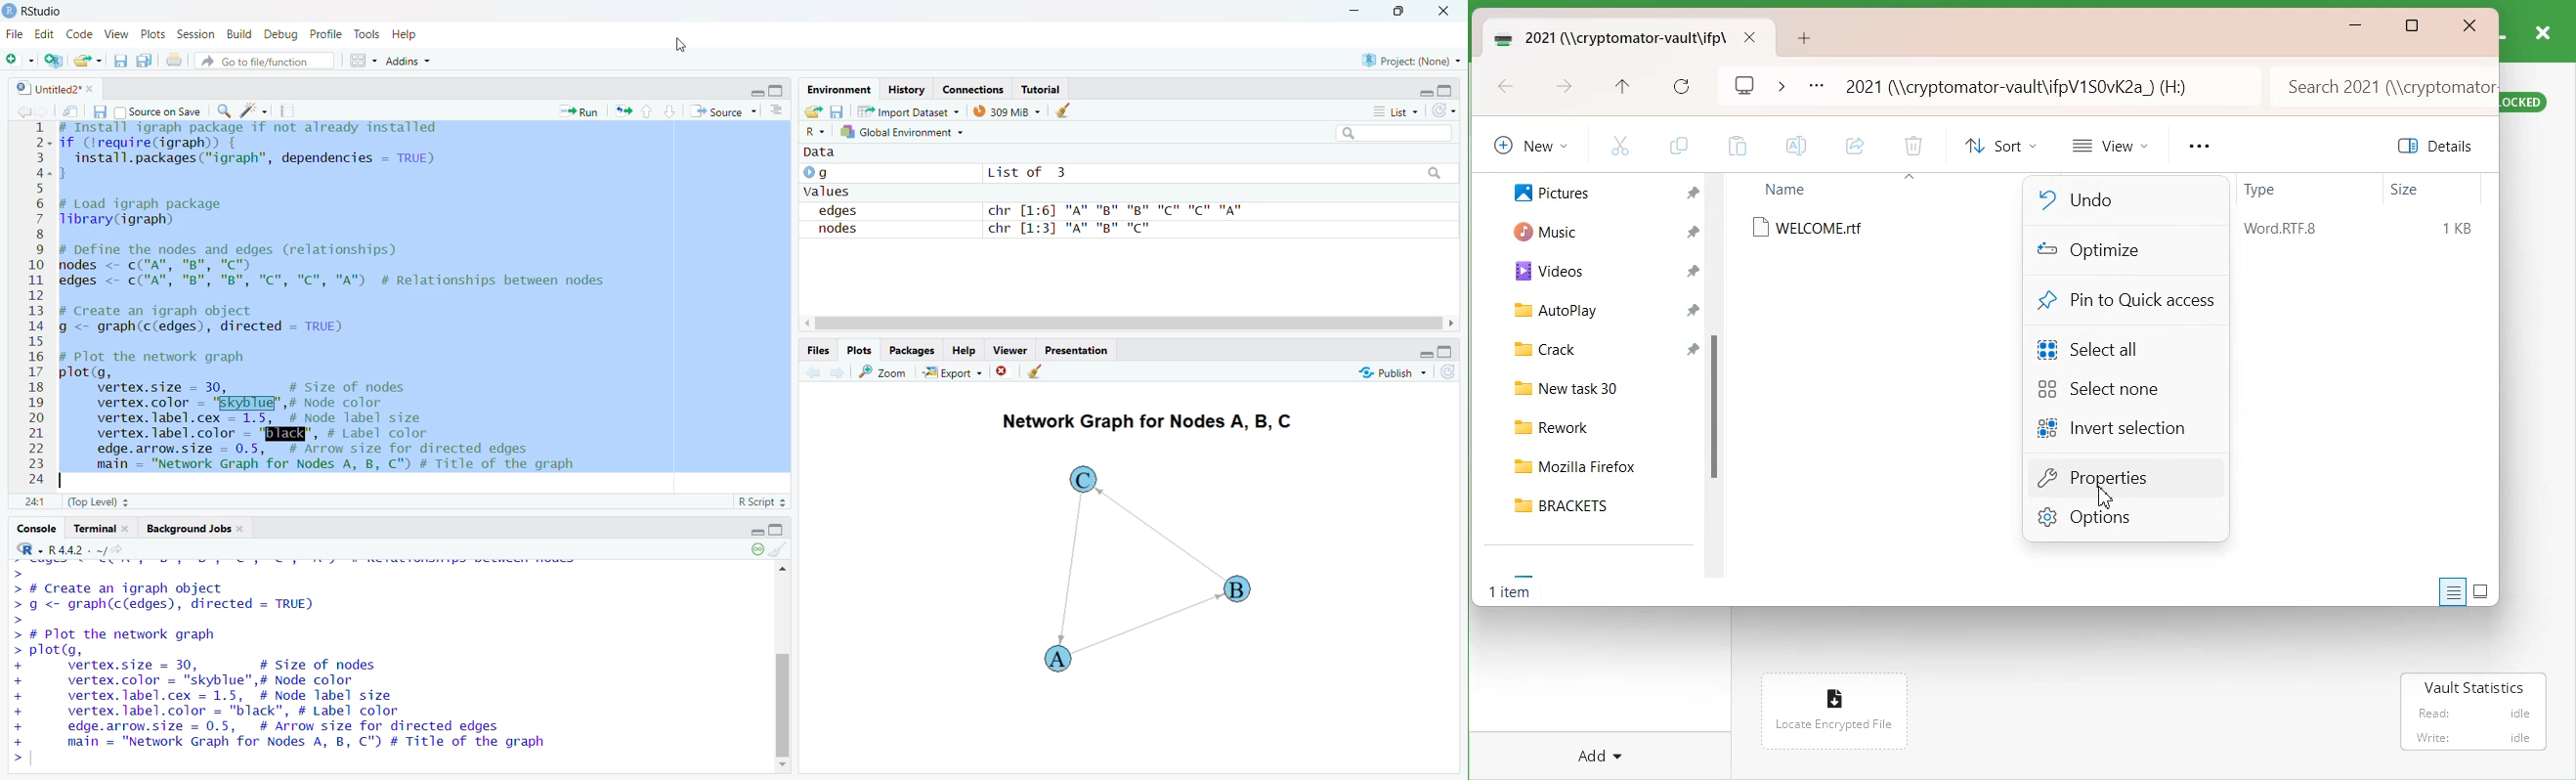 This screenshot has width=2576, height=784. Describe the element at coordinates (1506, 88) in the screenshot. I see `Go Back` at that location.